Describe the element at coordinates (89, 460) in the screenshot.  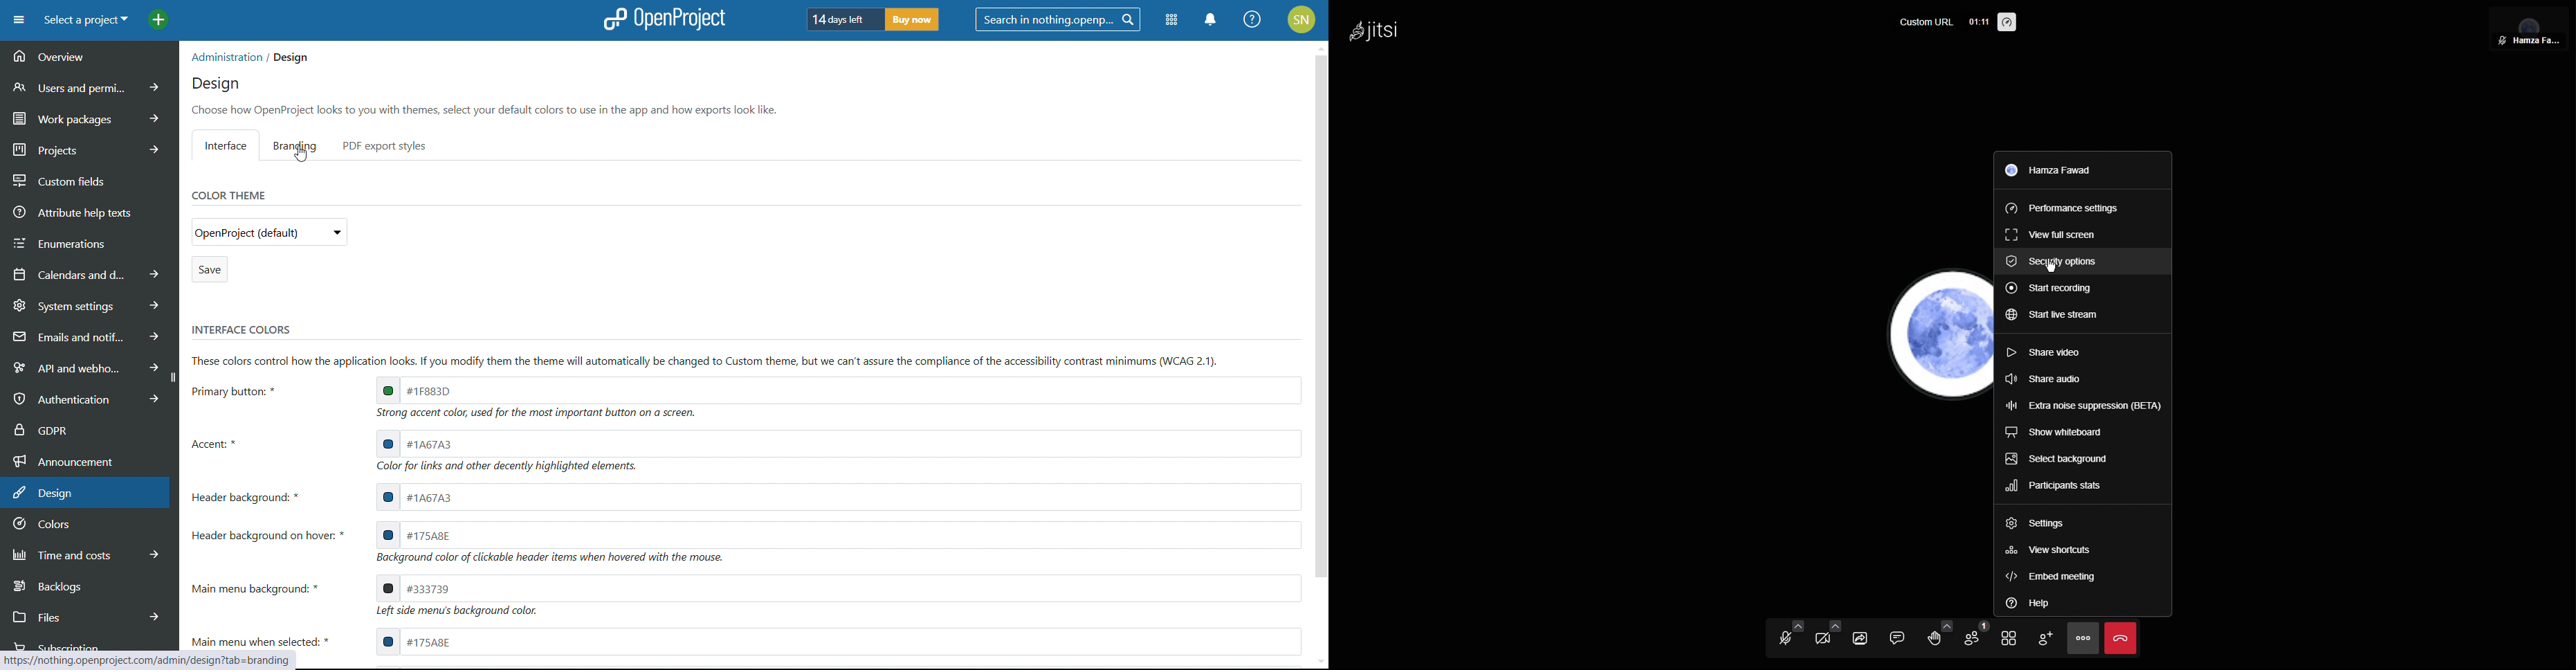
I see `announcement` at that location.